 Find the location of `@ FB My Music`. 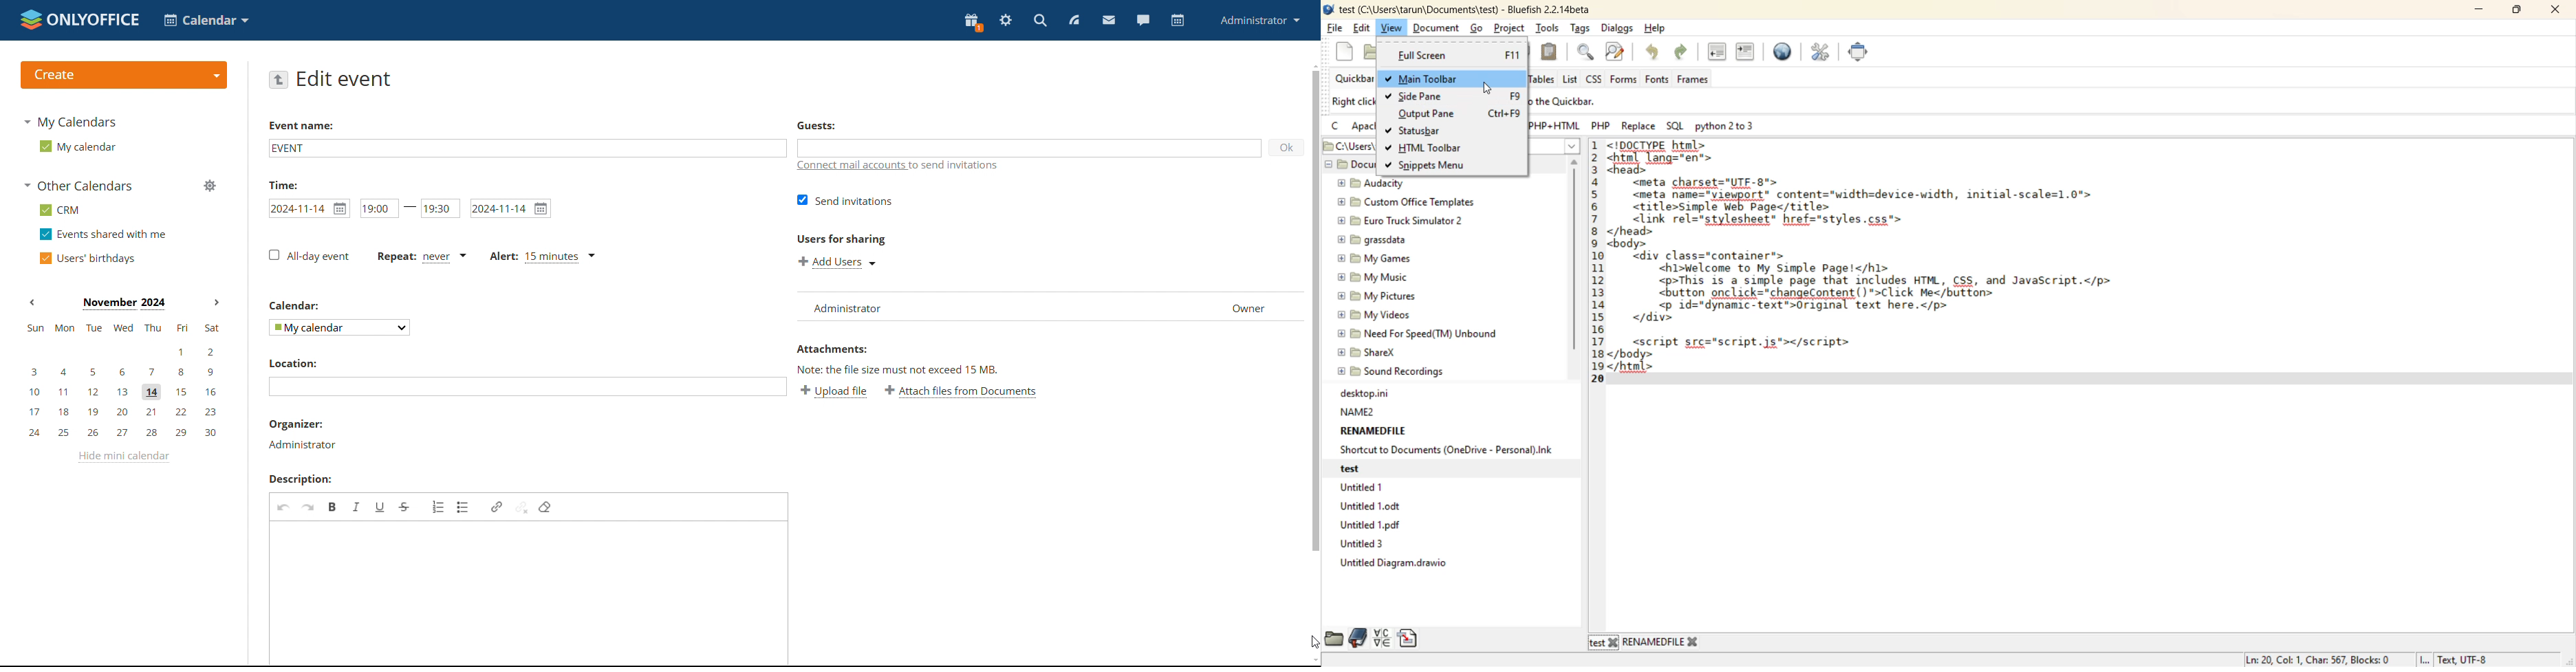

@ FB My Music is located at coordinates (1372, 277).